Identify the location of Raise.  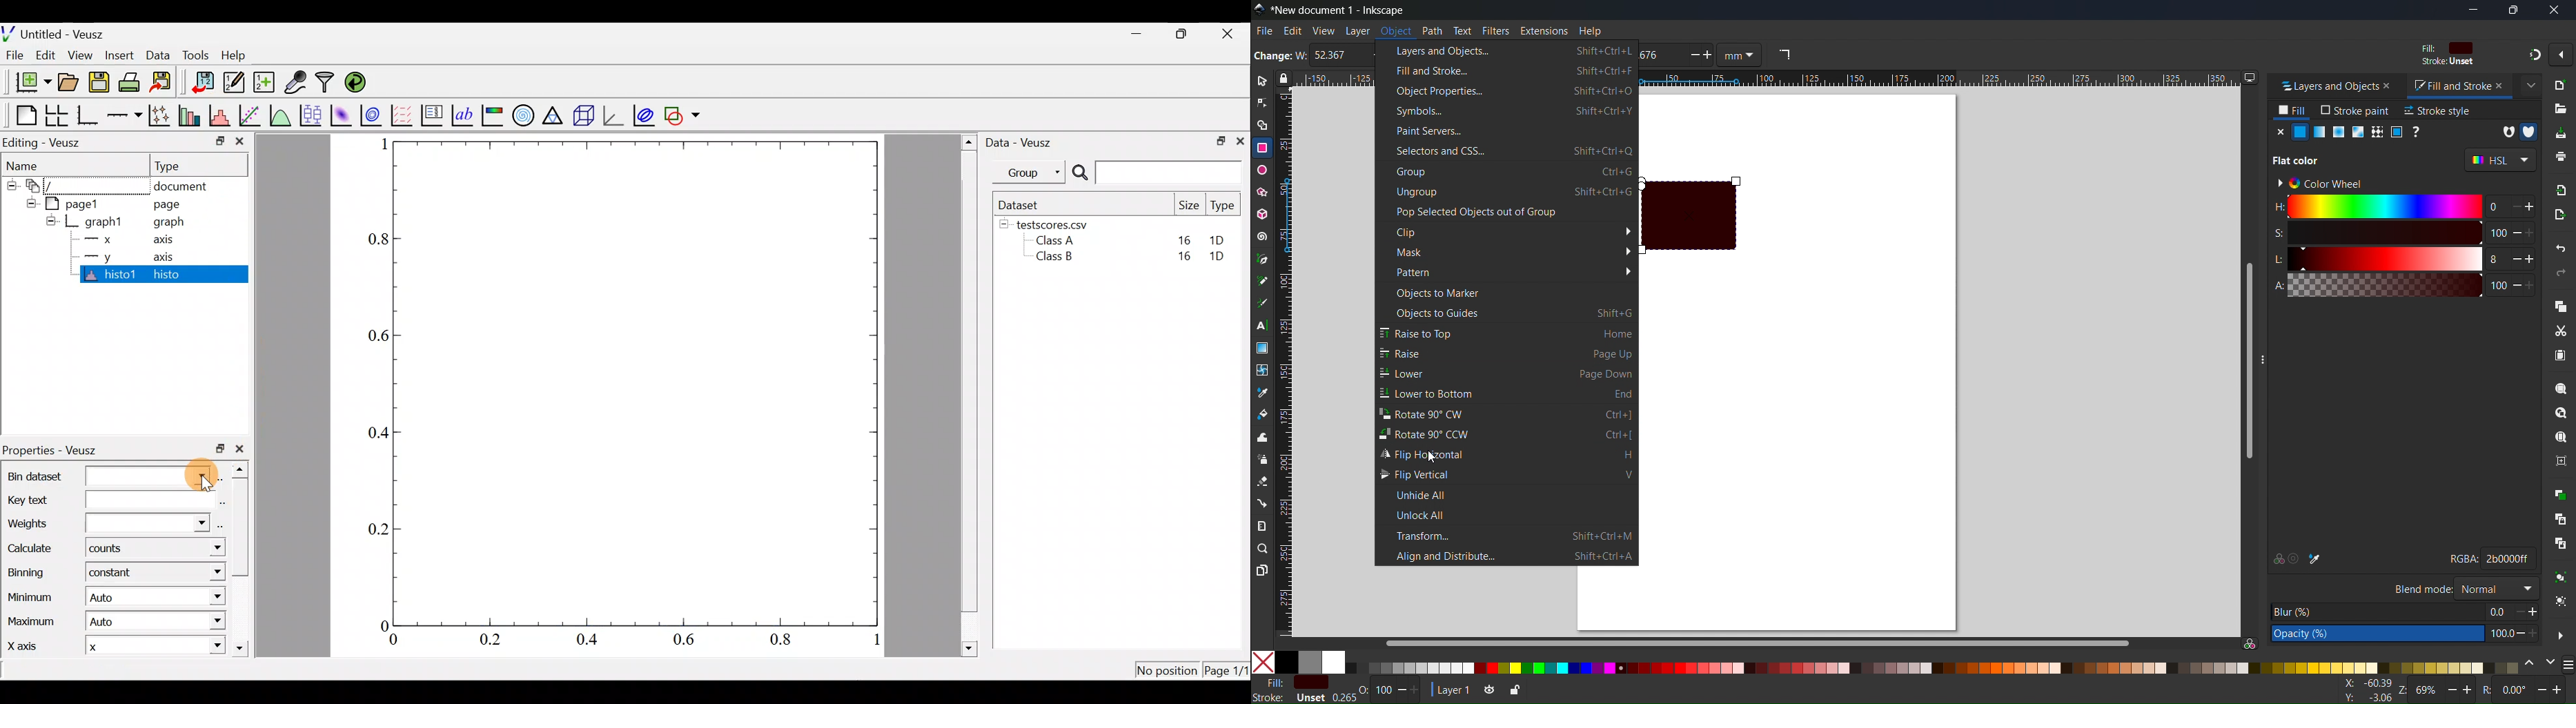
(1508, 353).